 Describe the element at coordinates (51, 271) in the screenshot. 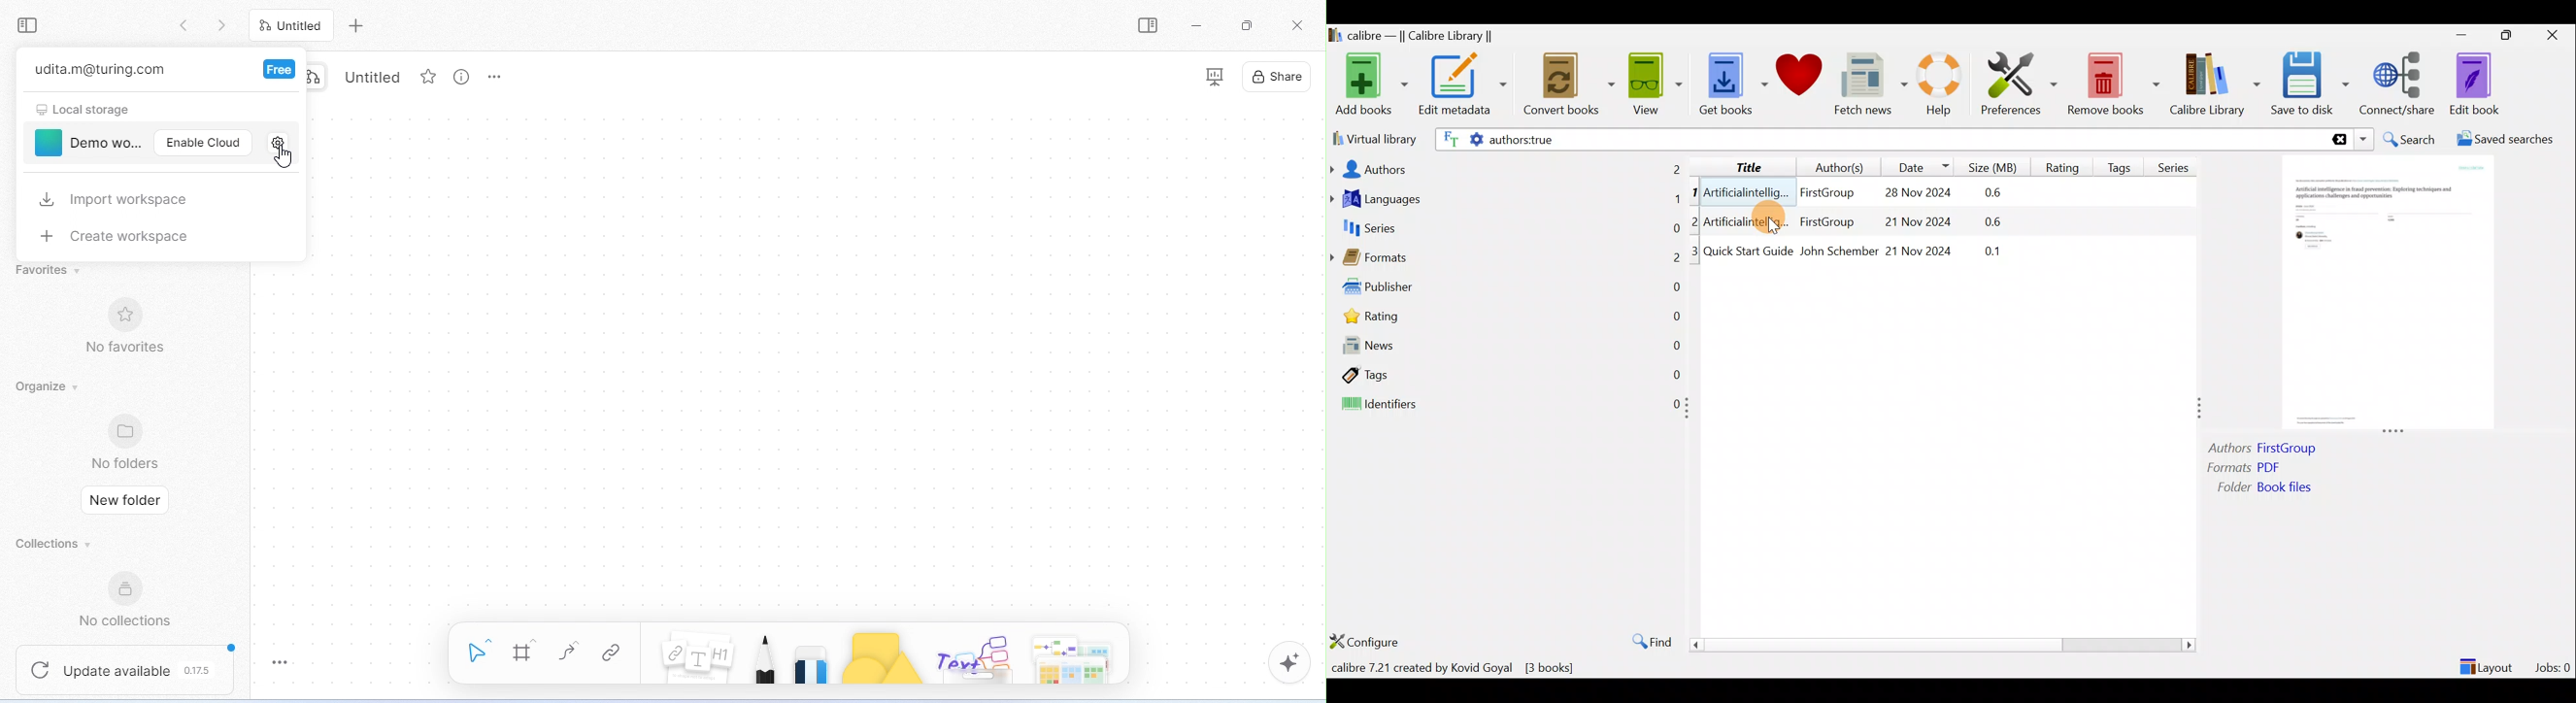

I see `favorites` at that location.